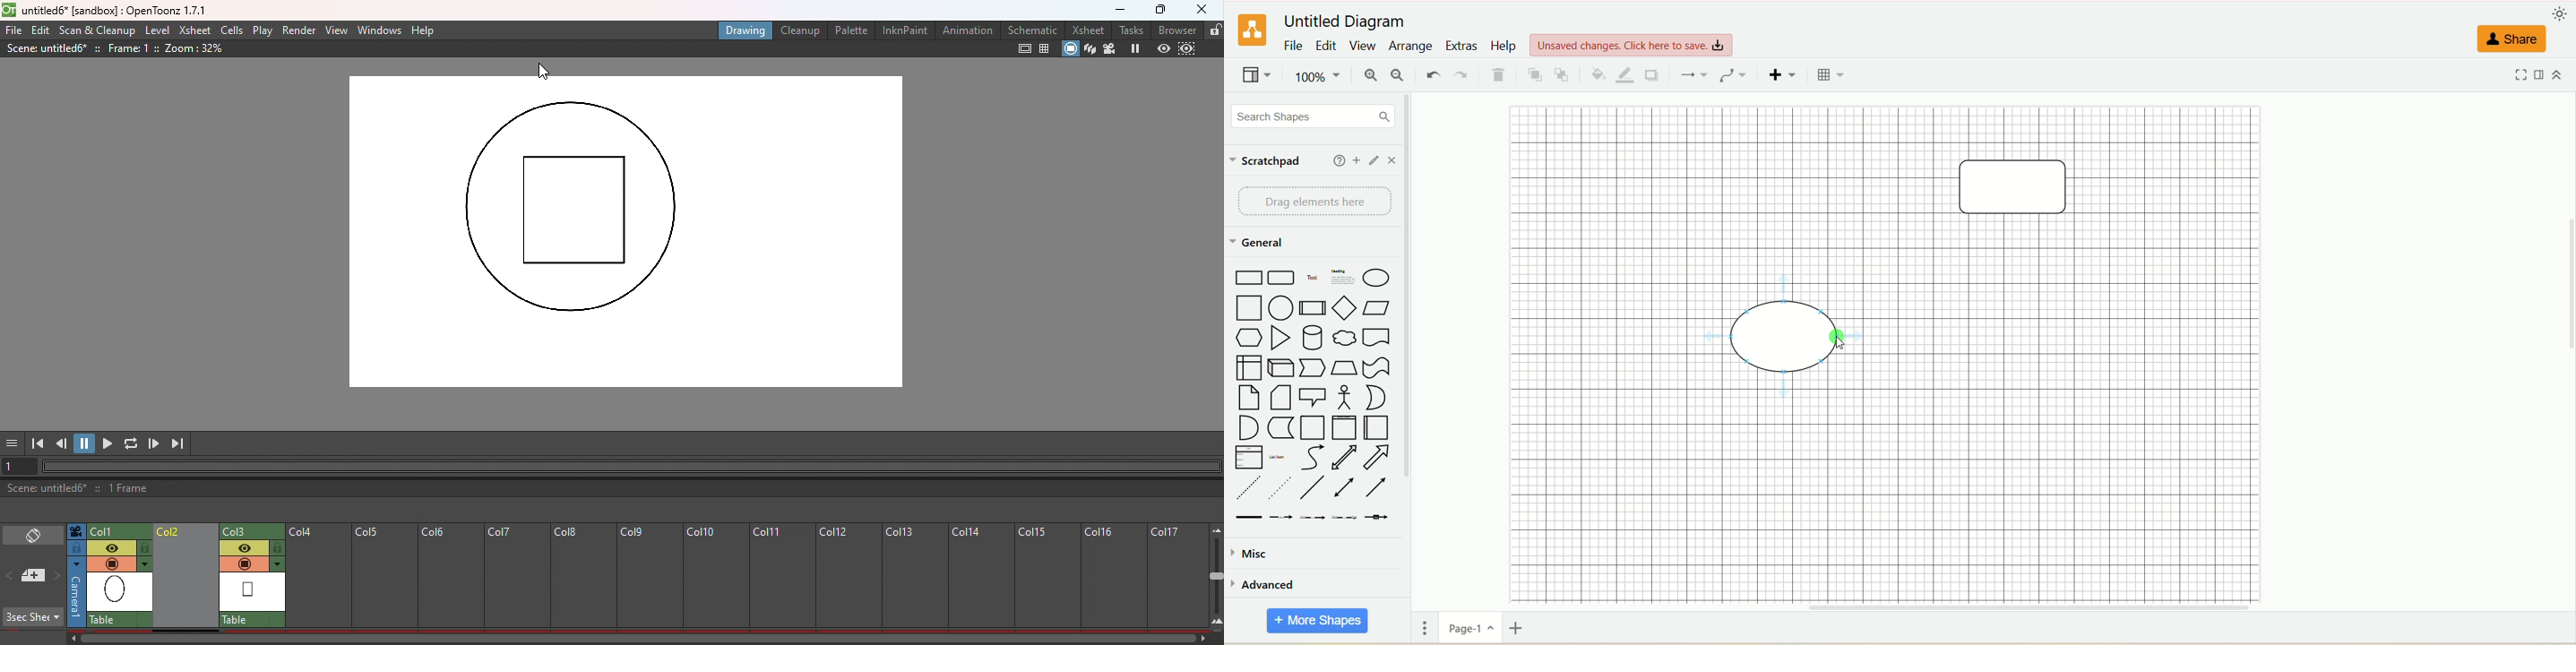 This screenshot has width=2576, height=672. What do you see at coordinates (633, 464) in the screenshot?
I see `Horizontal scroll bar` at bounding box center [633, 464].